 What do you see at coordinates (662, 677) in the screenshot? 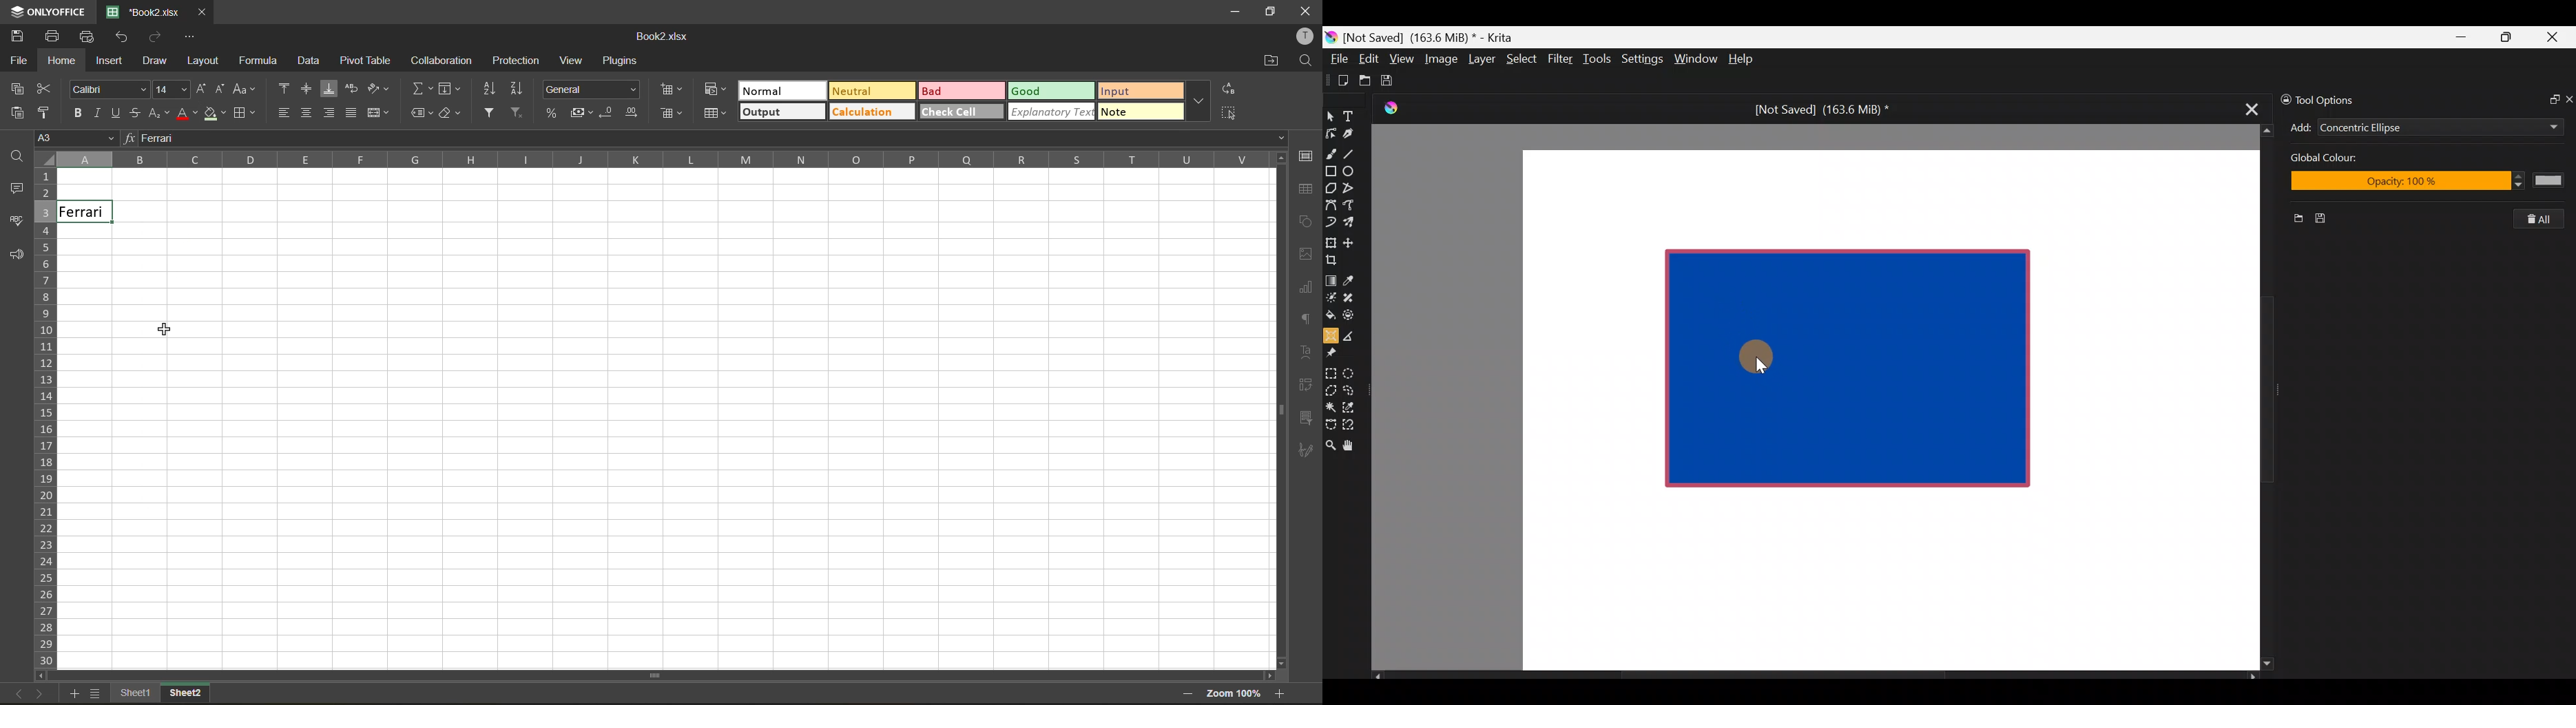
I see `Vertical Scrollbar` at bounding box center [662, 677].